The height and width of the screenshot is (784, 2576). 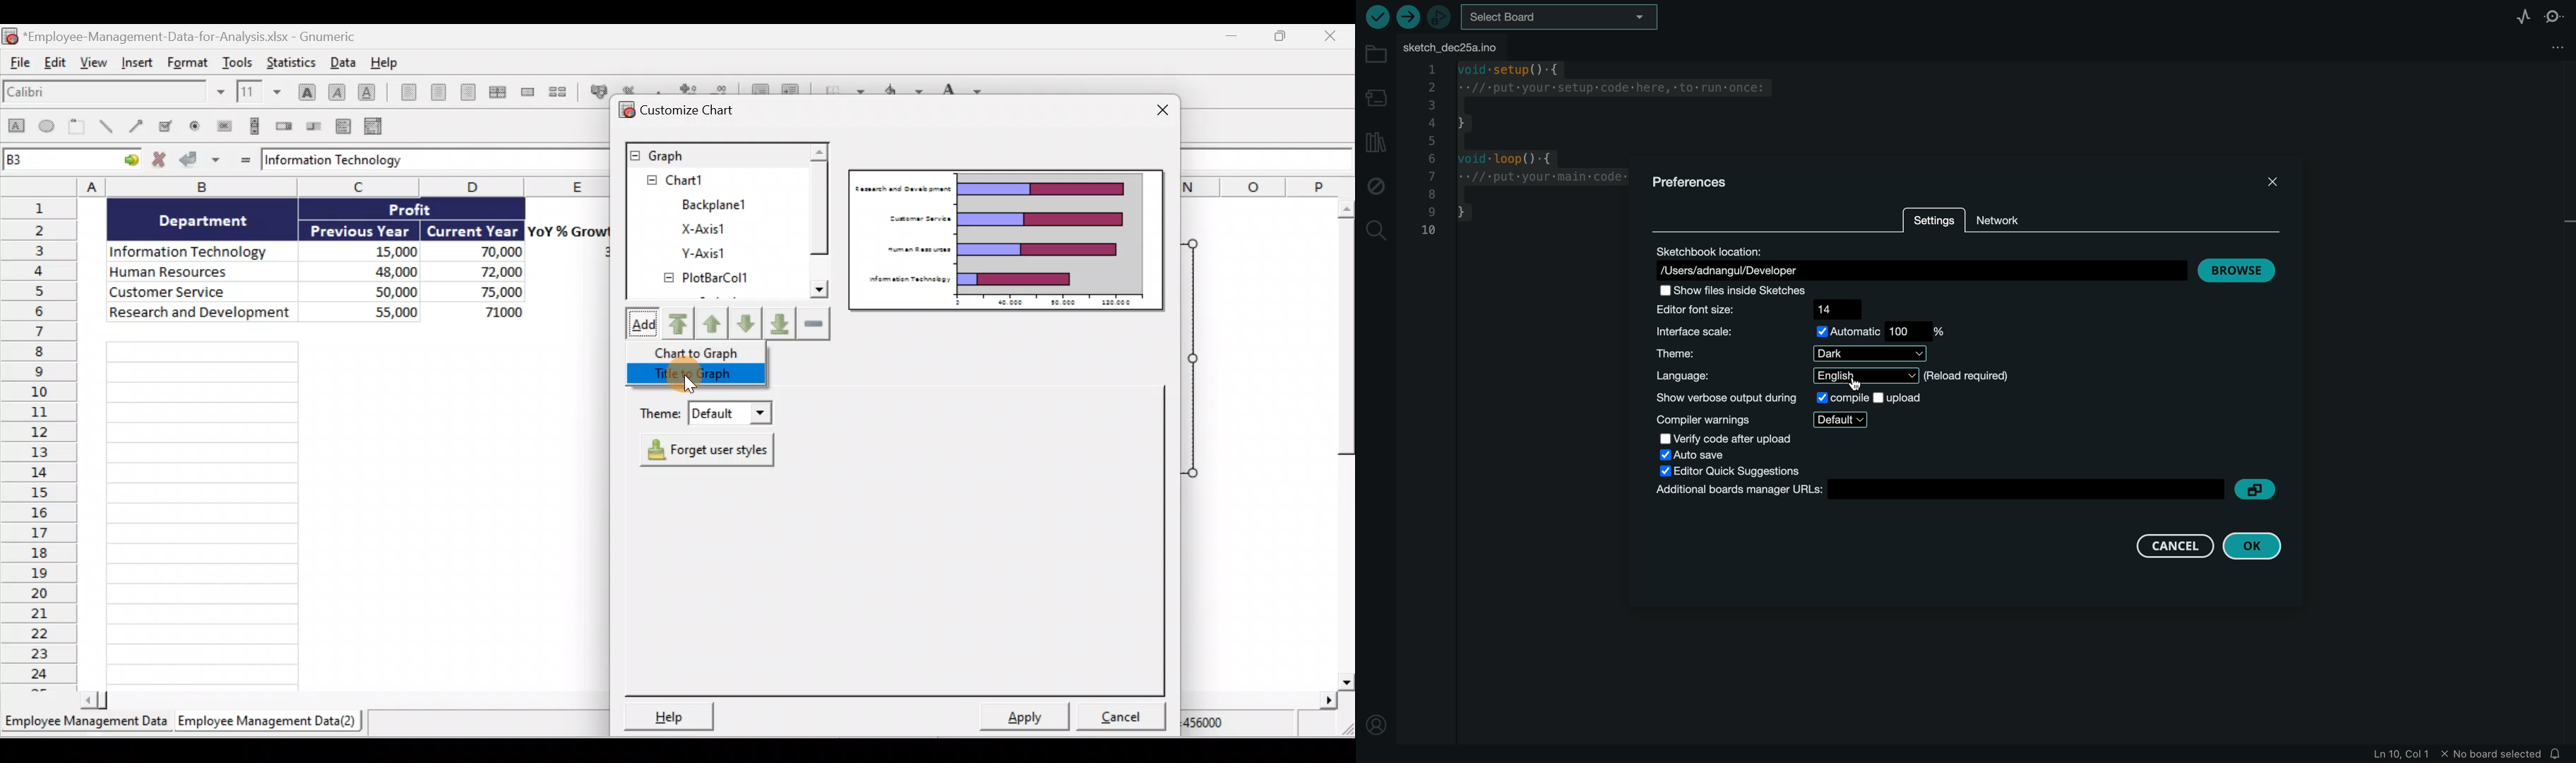 I want to click on Move top, so click(x=676, y=323).